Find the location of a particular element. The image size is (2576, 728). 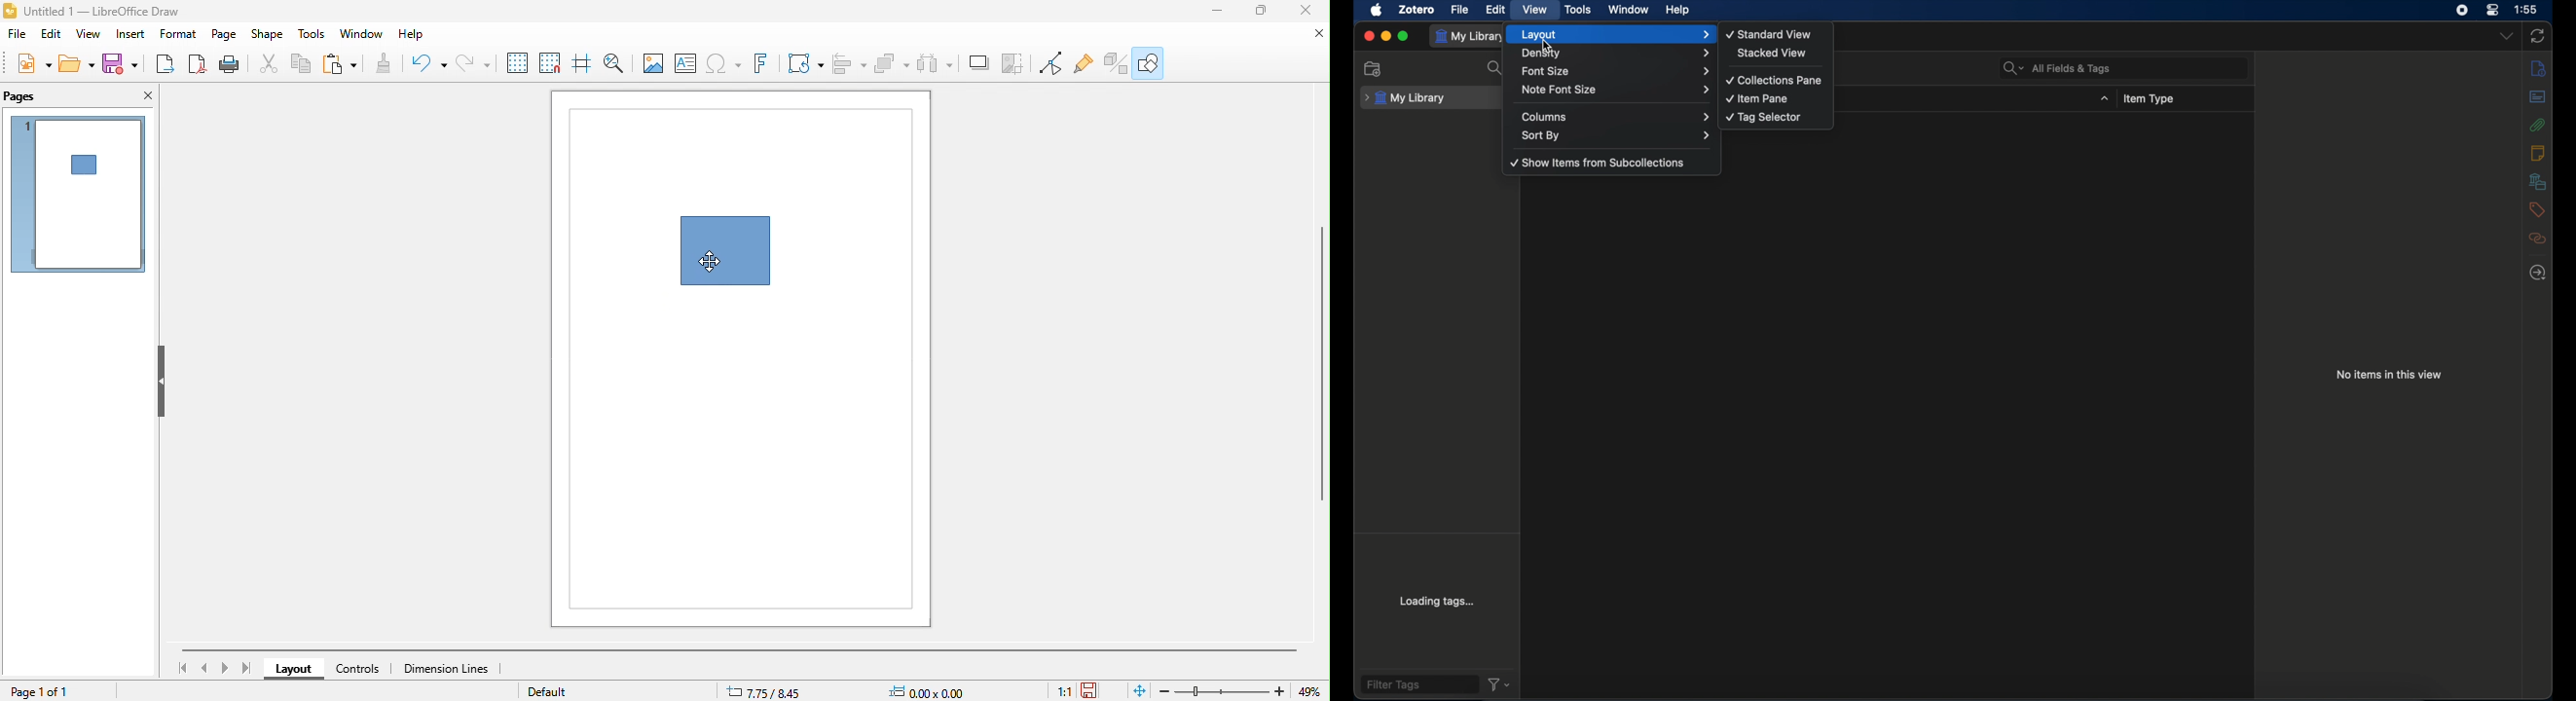

help is located at coordinates (1678, 10).